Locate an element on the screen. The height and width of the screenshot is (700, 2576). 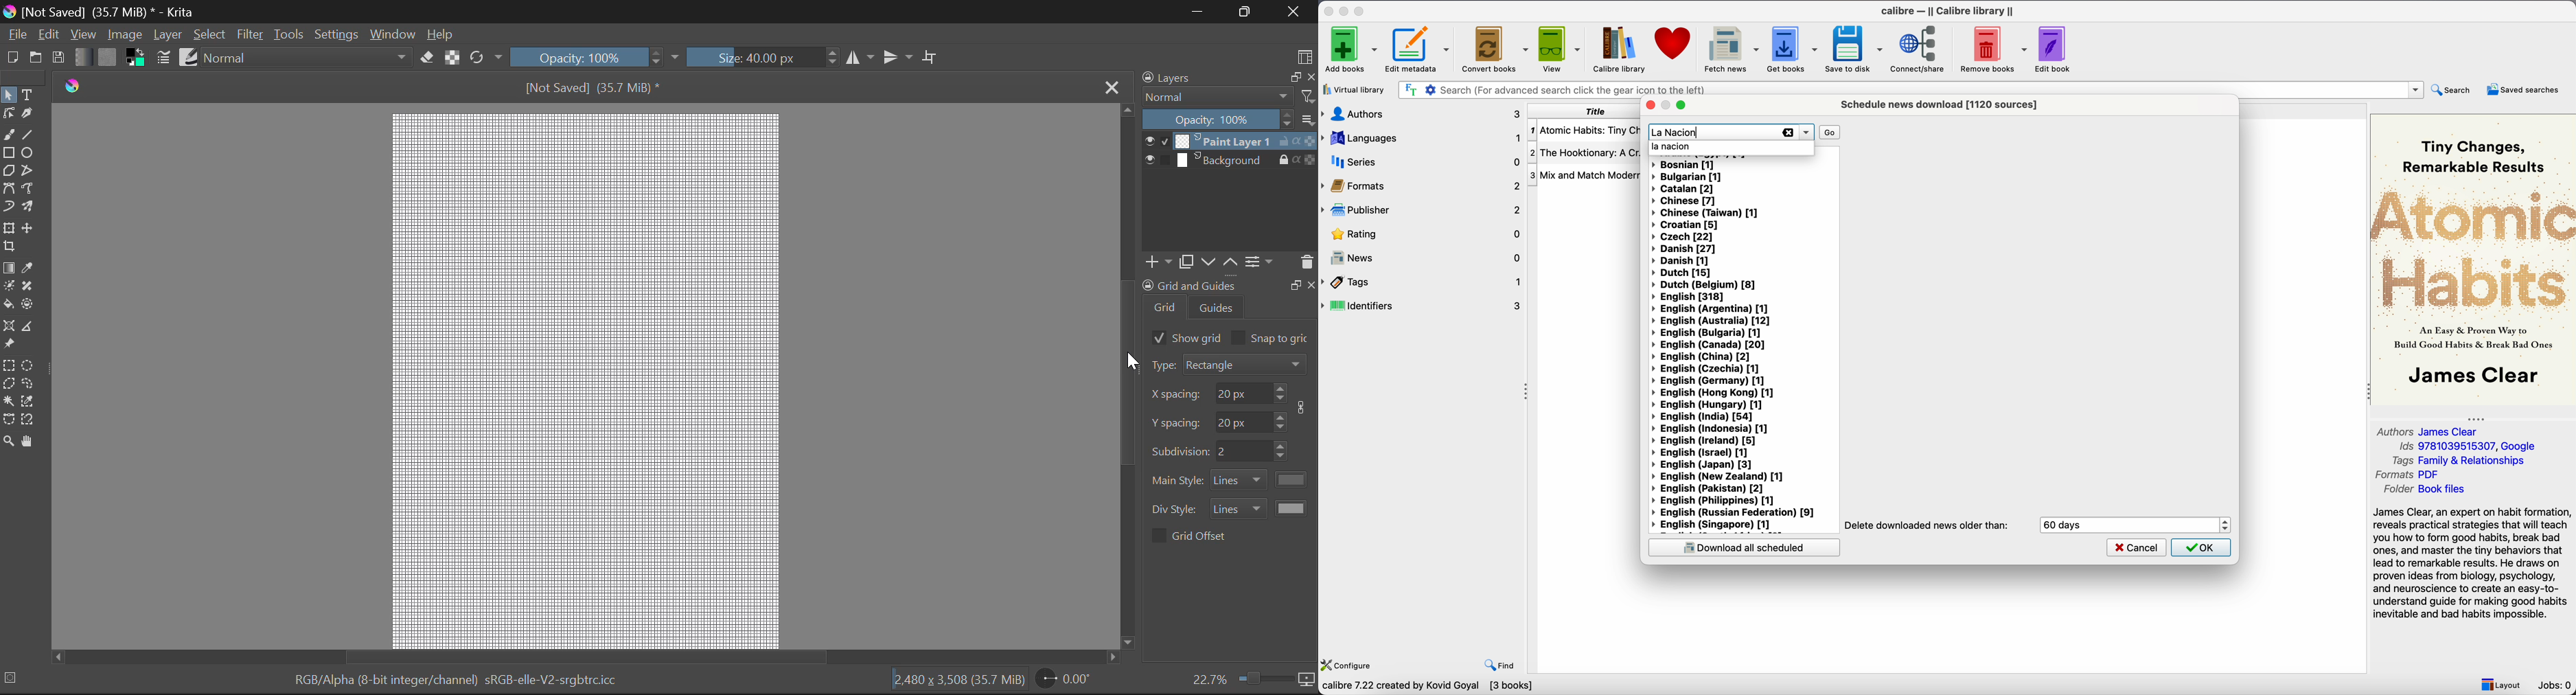
Pattern is located at coordinates (108, 57).